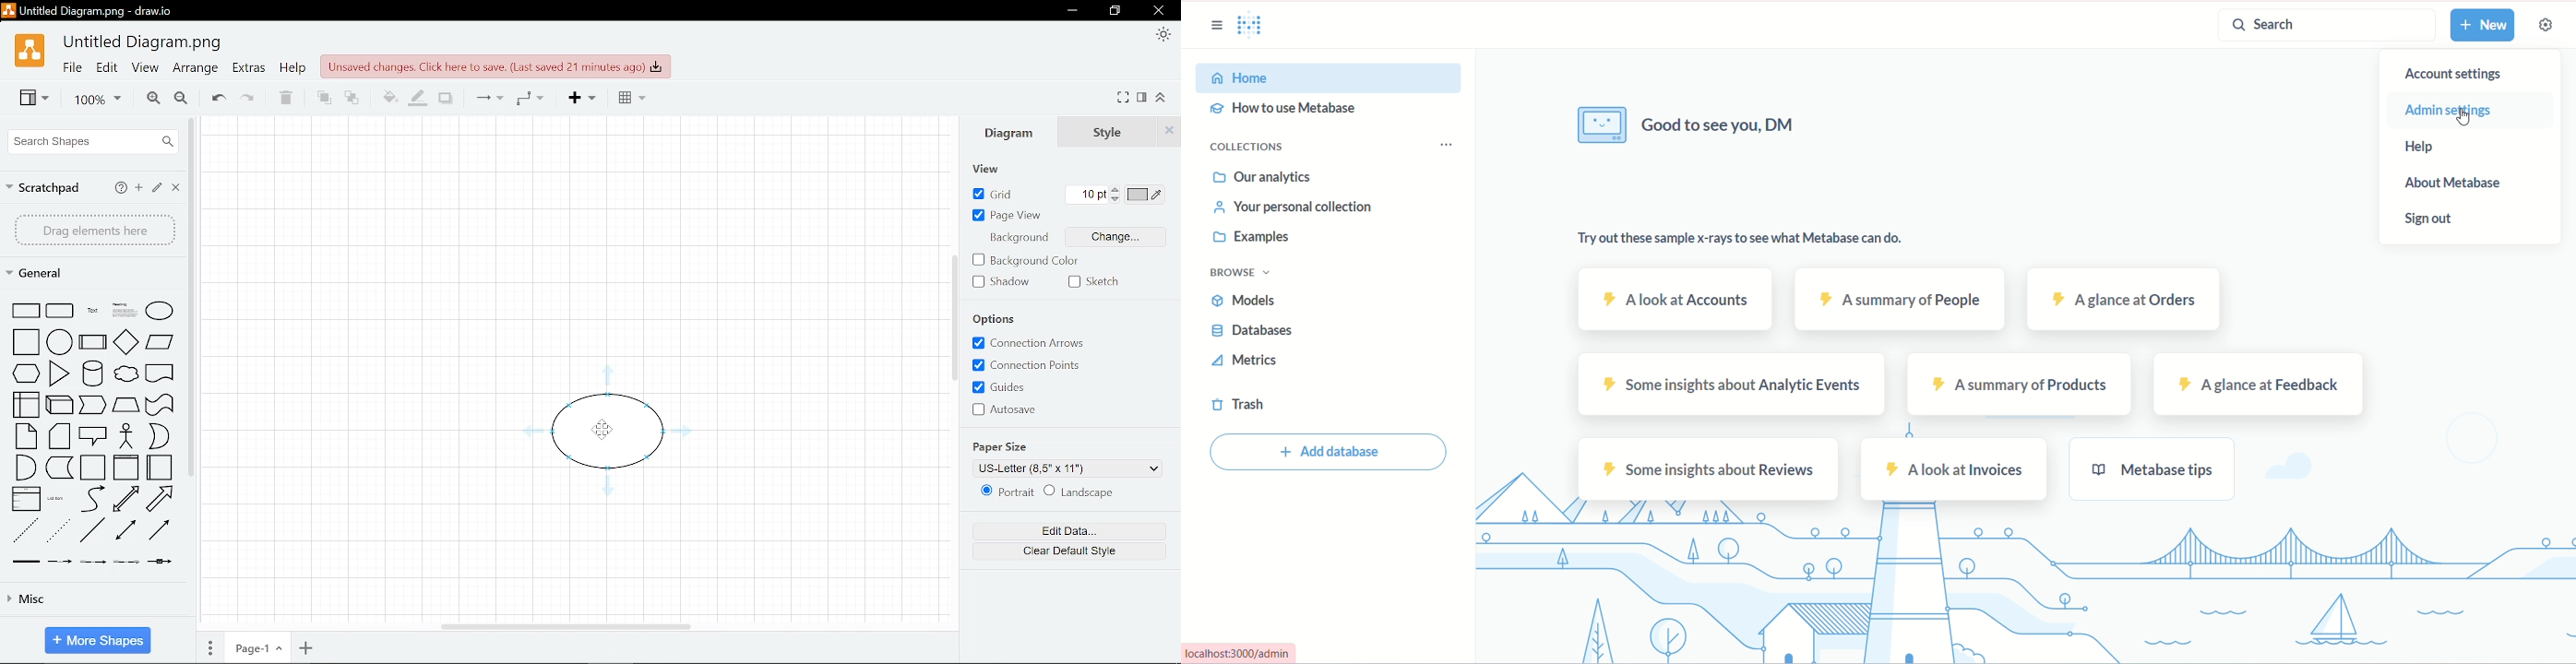  Describe the element at coordinates (1029, 344) in the screenshot. I see `Connection Arrows` at that location.